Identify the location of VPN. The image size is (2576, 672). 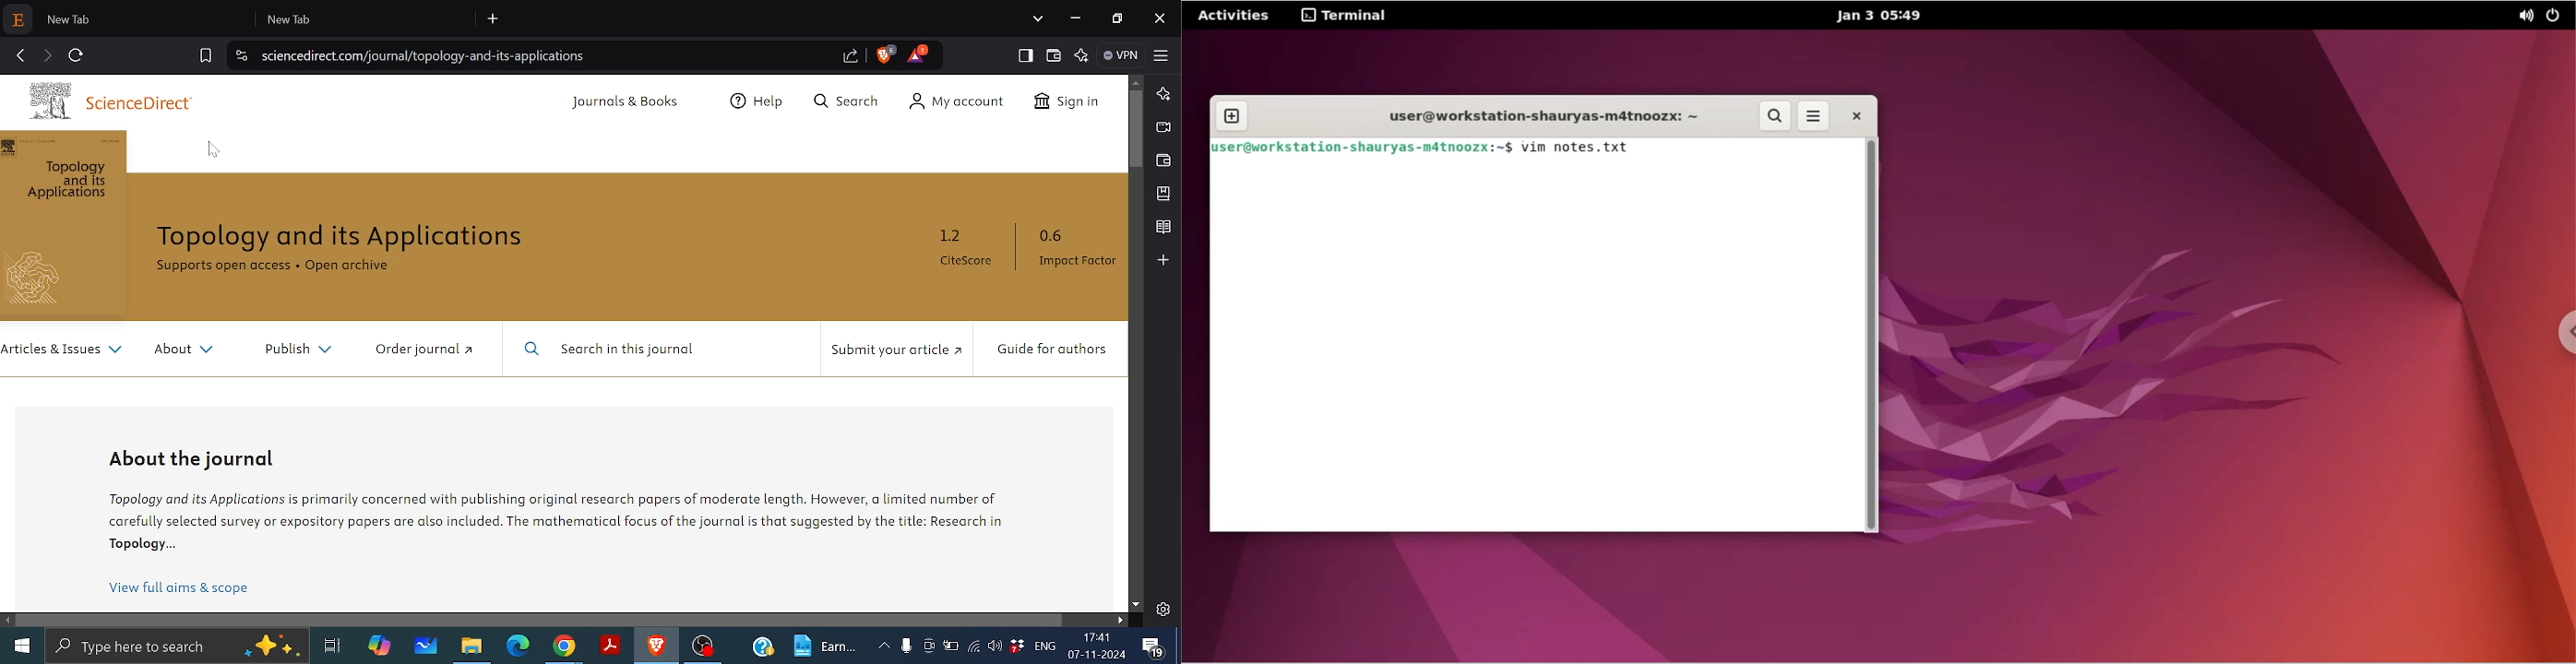
(1120, 55).